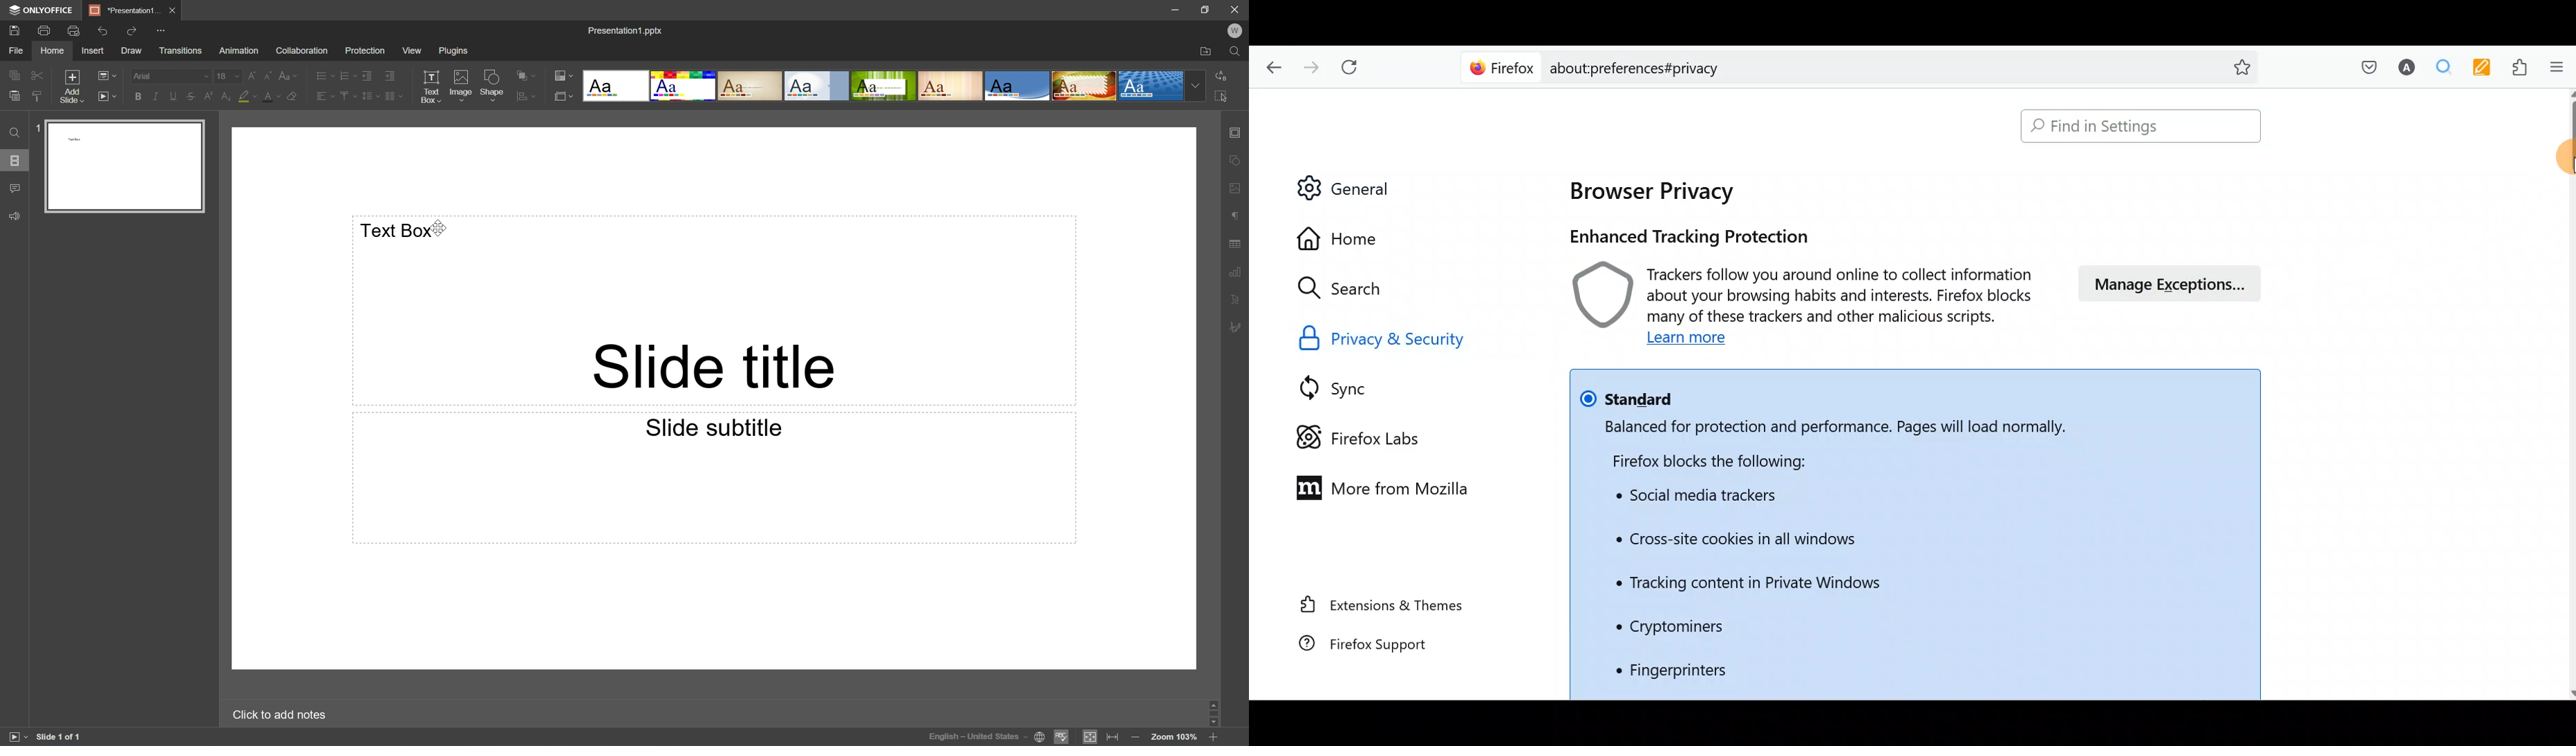 This screenshot has height=756, width=2576. I want to click on Shape settings, so click(1236, 160).